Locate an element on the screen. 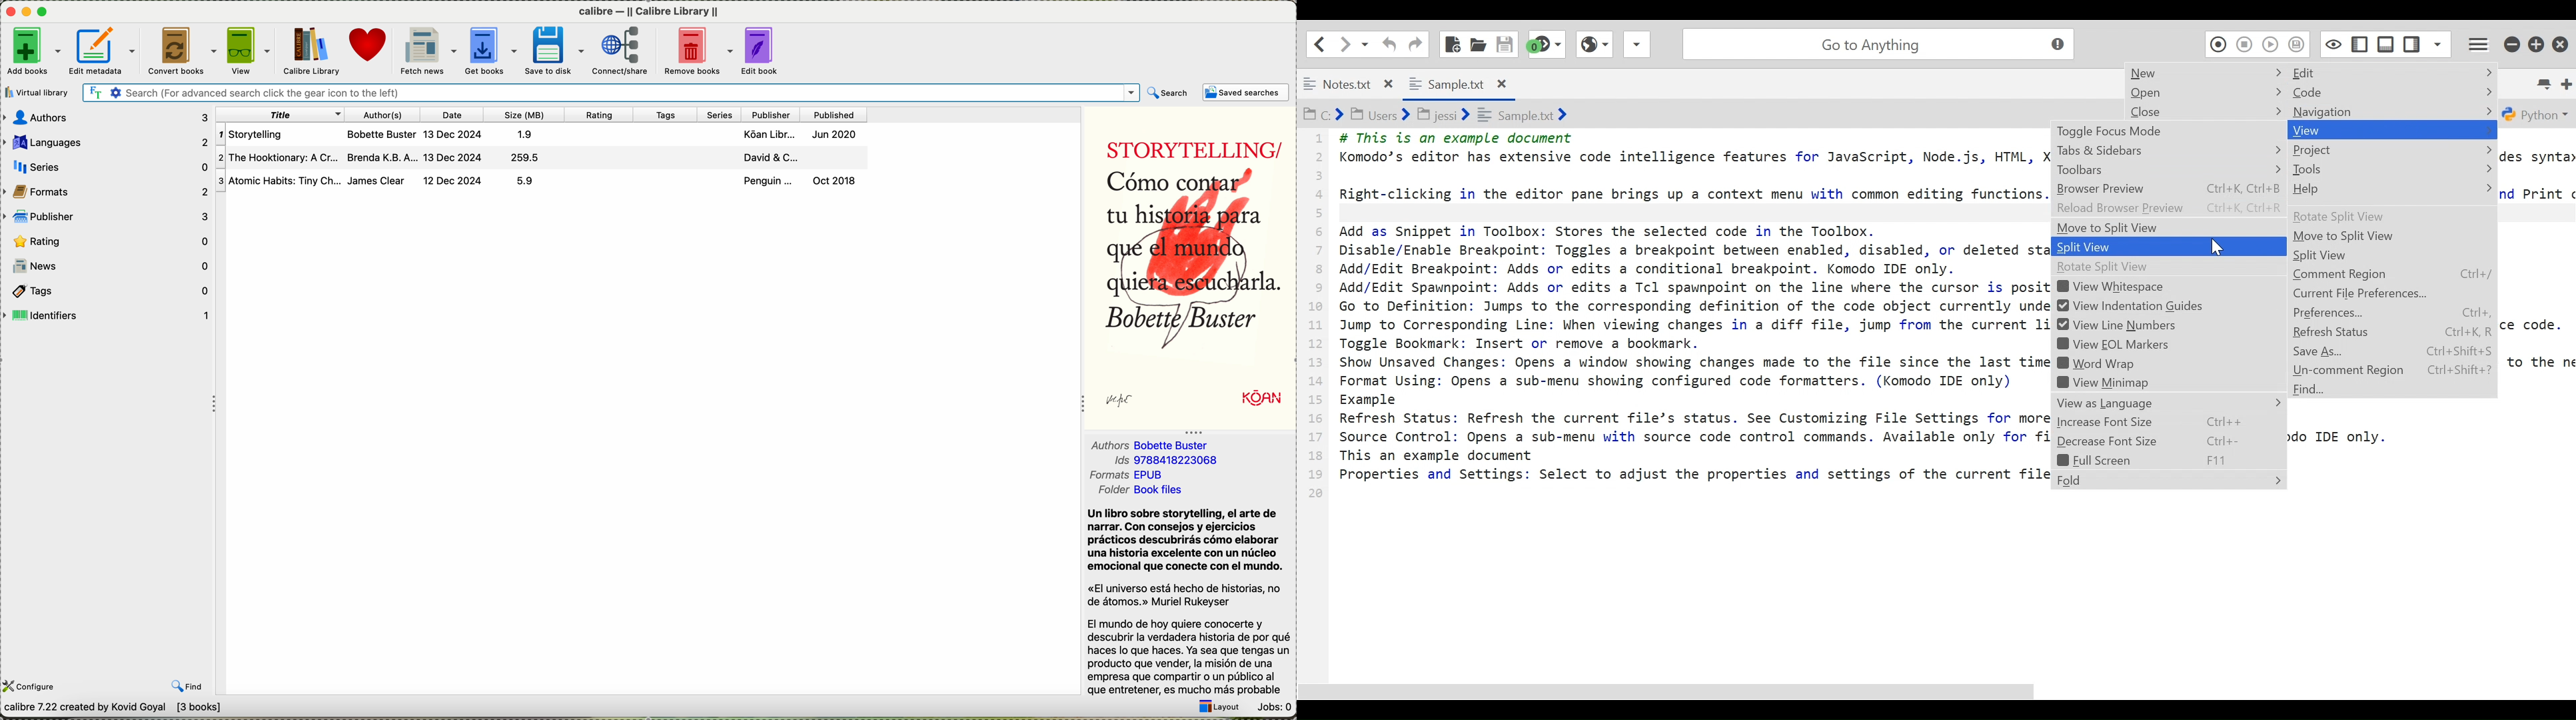  minimize is located at coordinates (2513, 45).